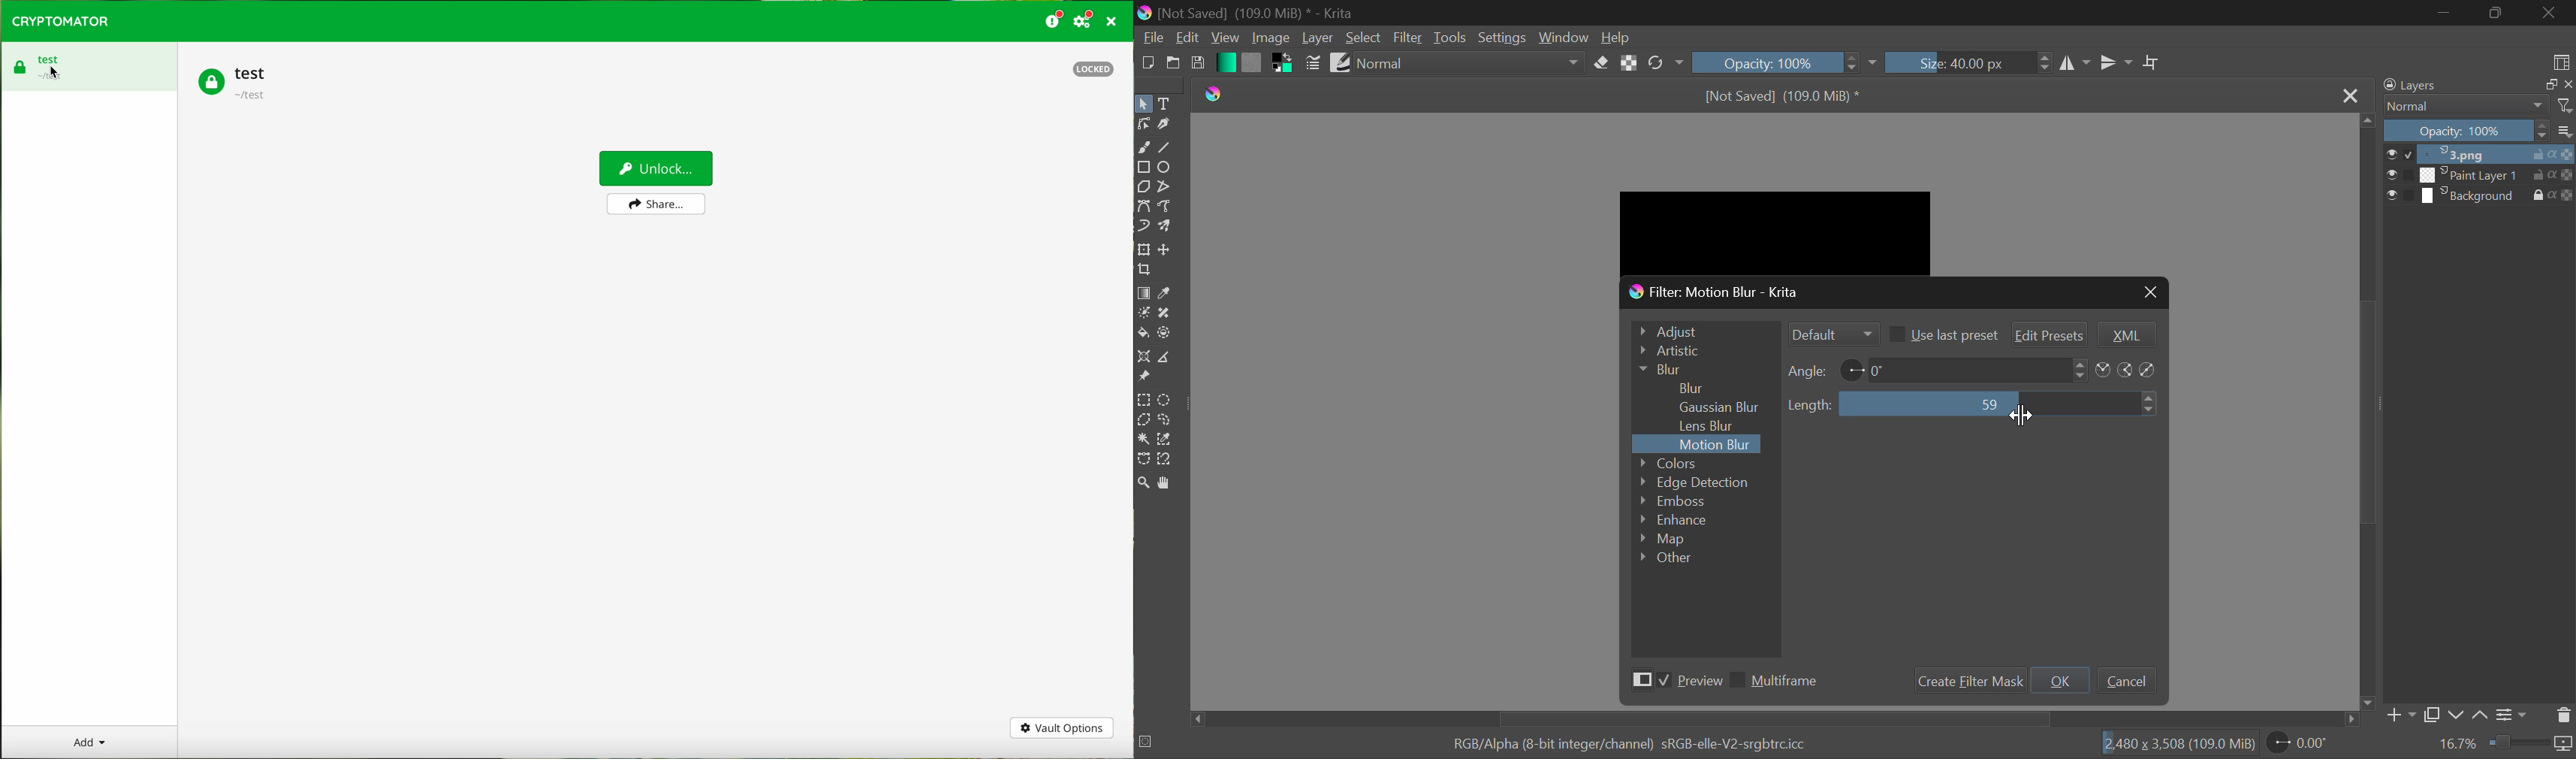 The image size is (2576, 784). What do you see at coordinates (1143, 125) in the screenshot?
I see `Edit Shapes` at bounding box center [1143, 125].